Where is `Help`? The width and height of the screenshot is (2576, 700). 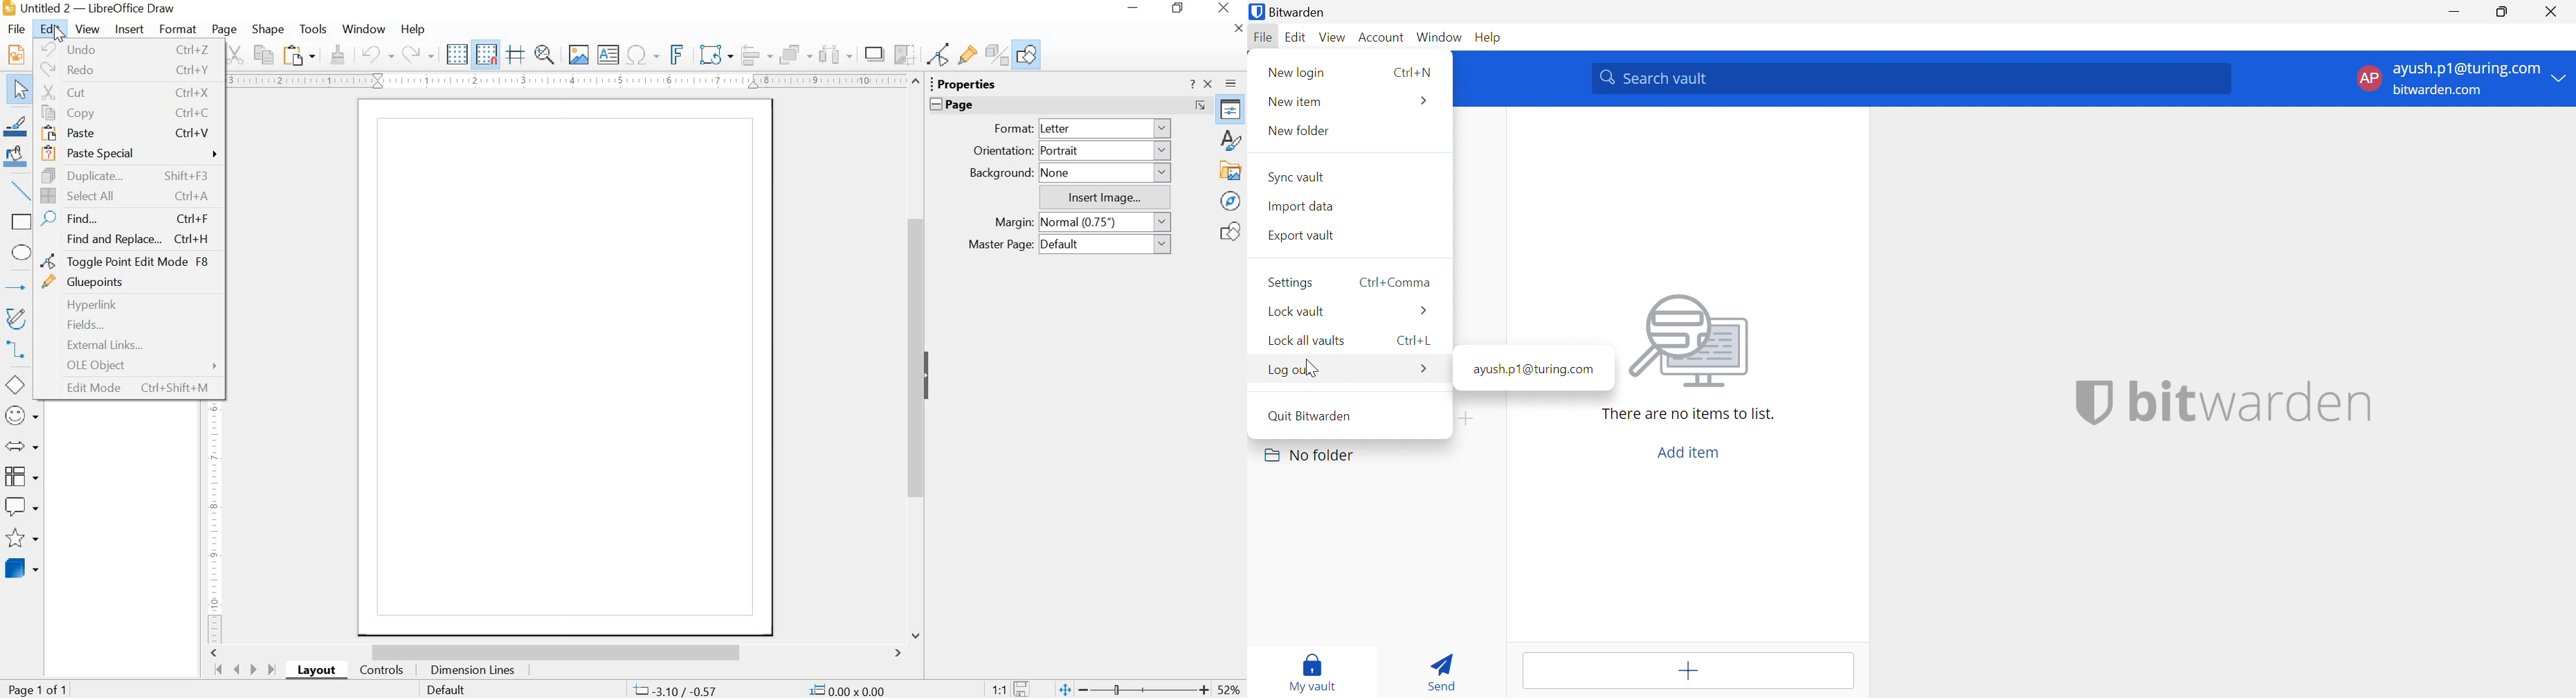
Help is located at coordinates (414, 29).